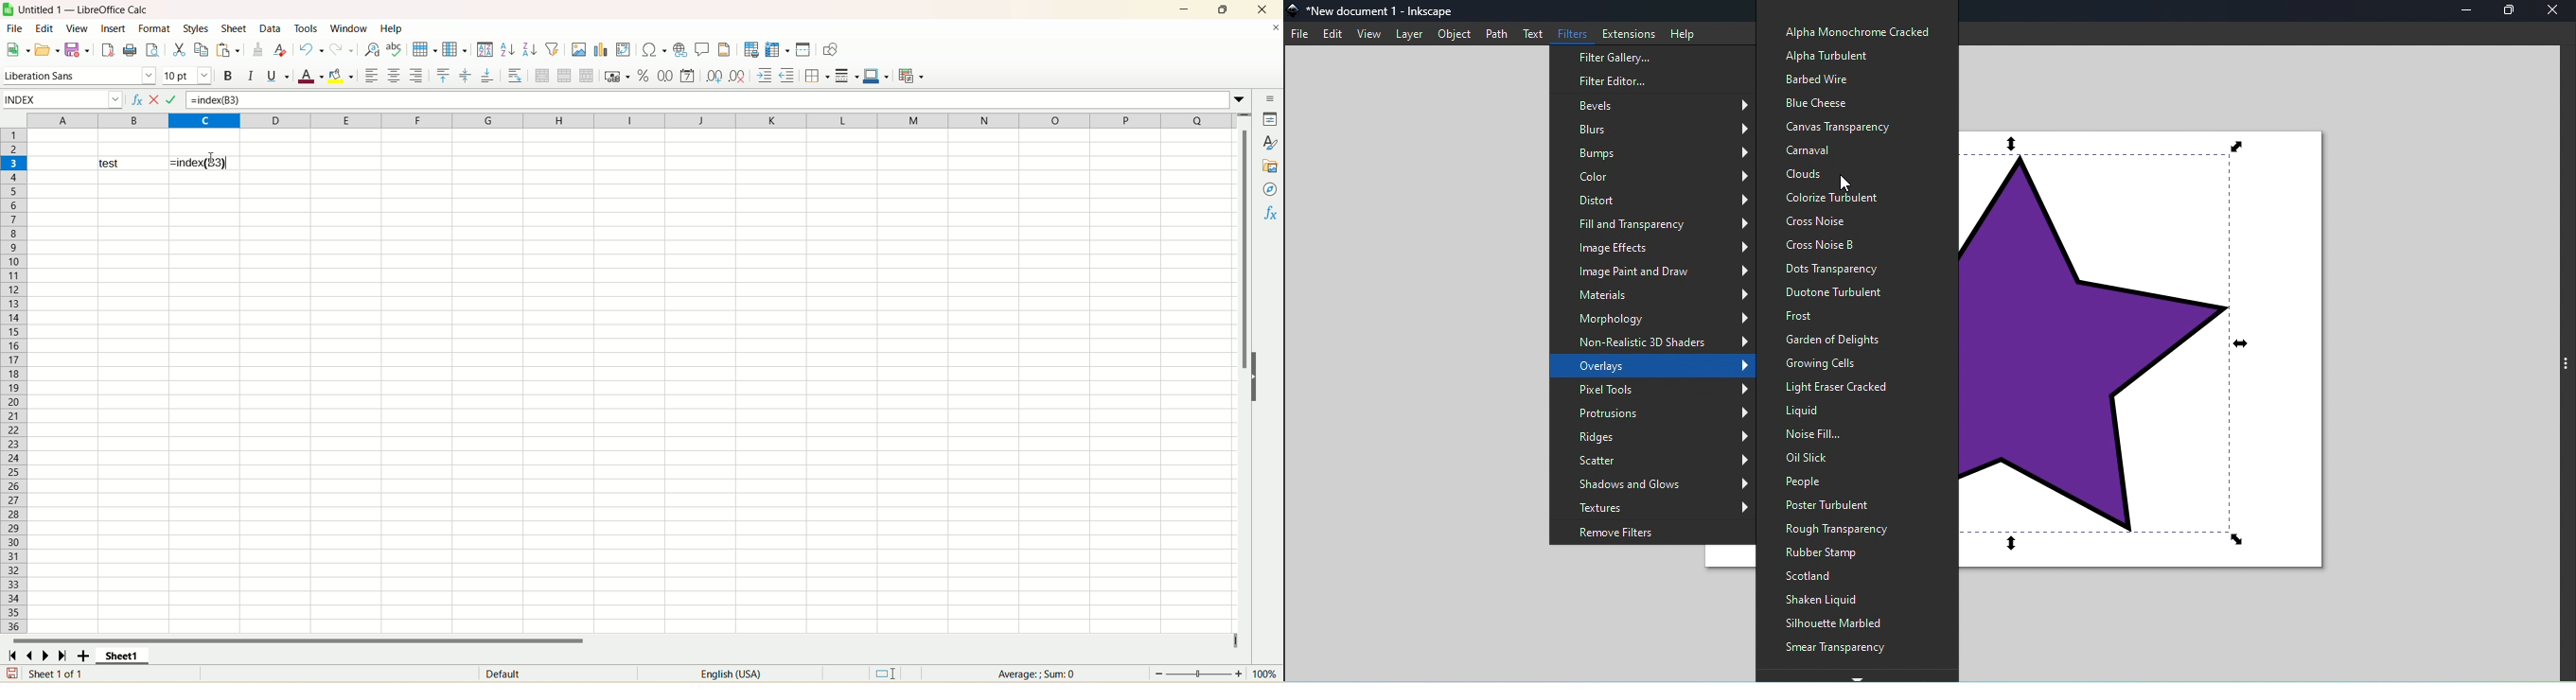 This screenshot has width=2576, height=700. What do you see at coordinates (876, 76) in the screenshot?
I see `border color` at bounding box center [876, 76].